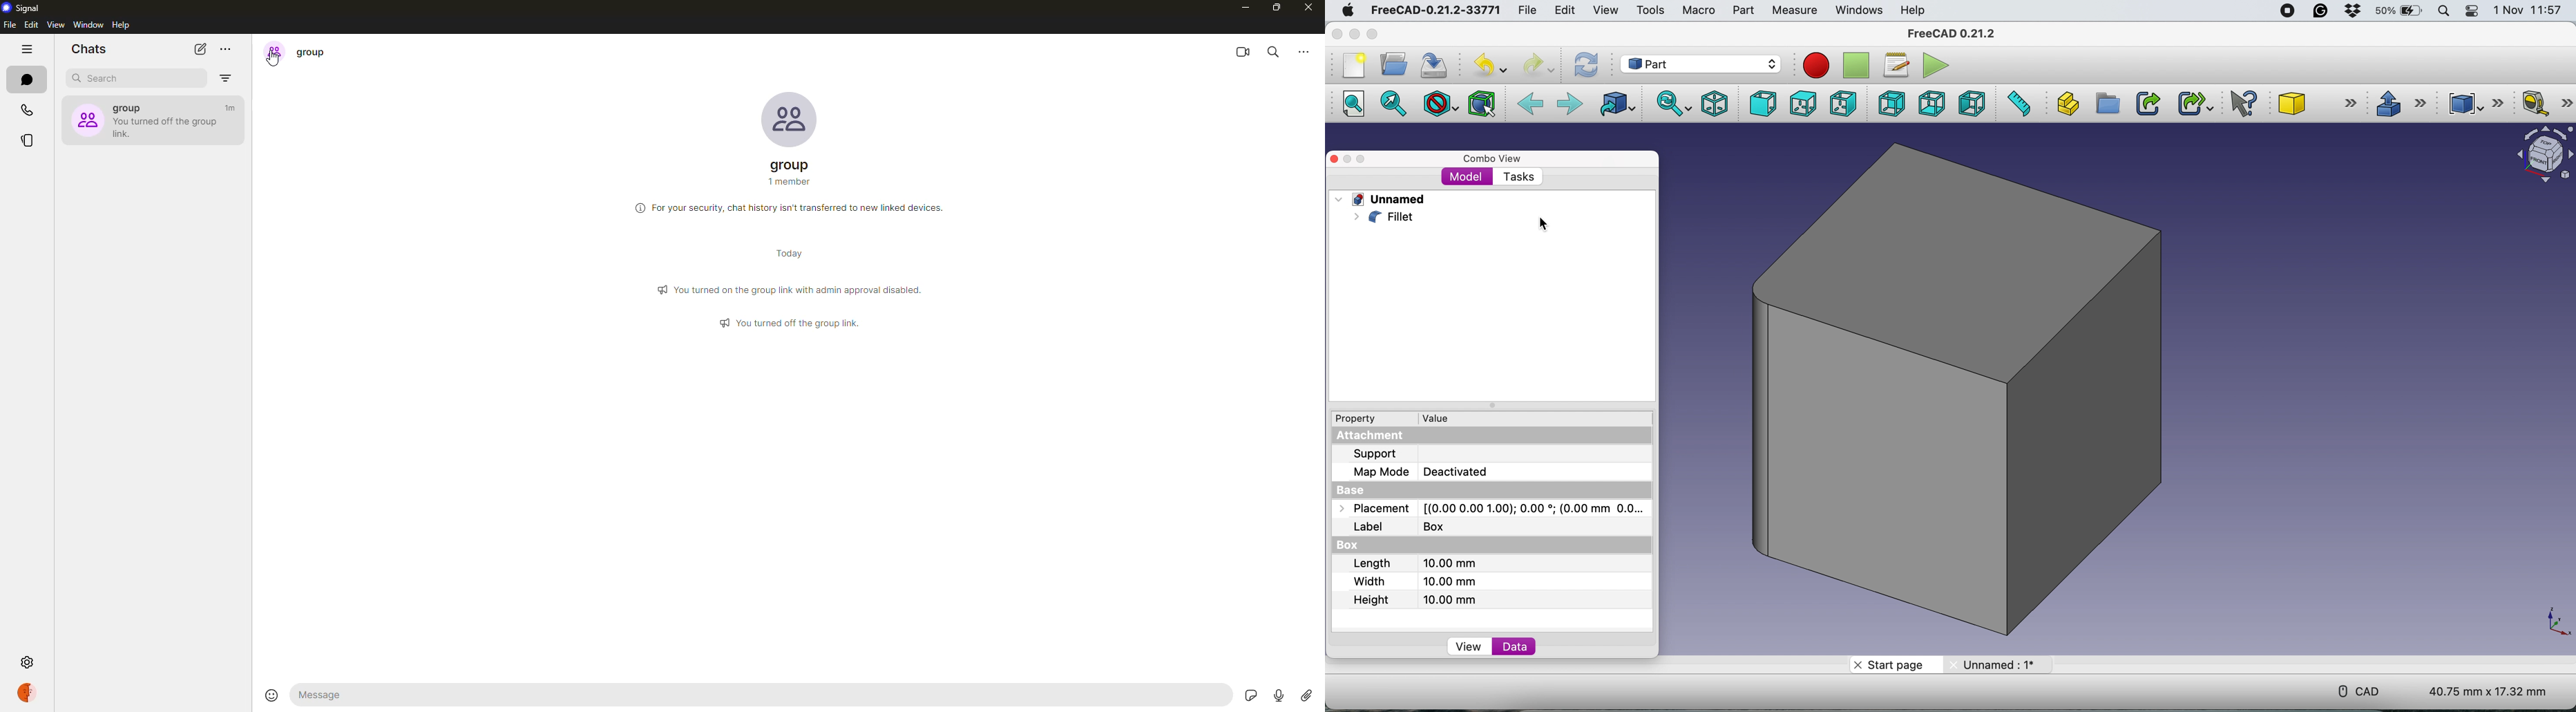 This screenshot has width=2576, height=728. Describe the element at coordinates (1362, 418) in the screenshot. I see `property` at that location.